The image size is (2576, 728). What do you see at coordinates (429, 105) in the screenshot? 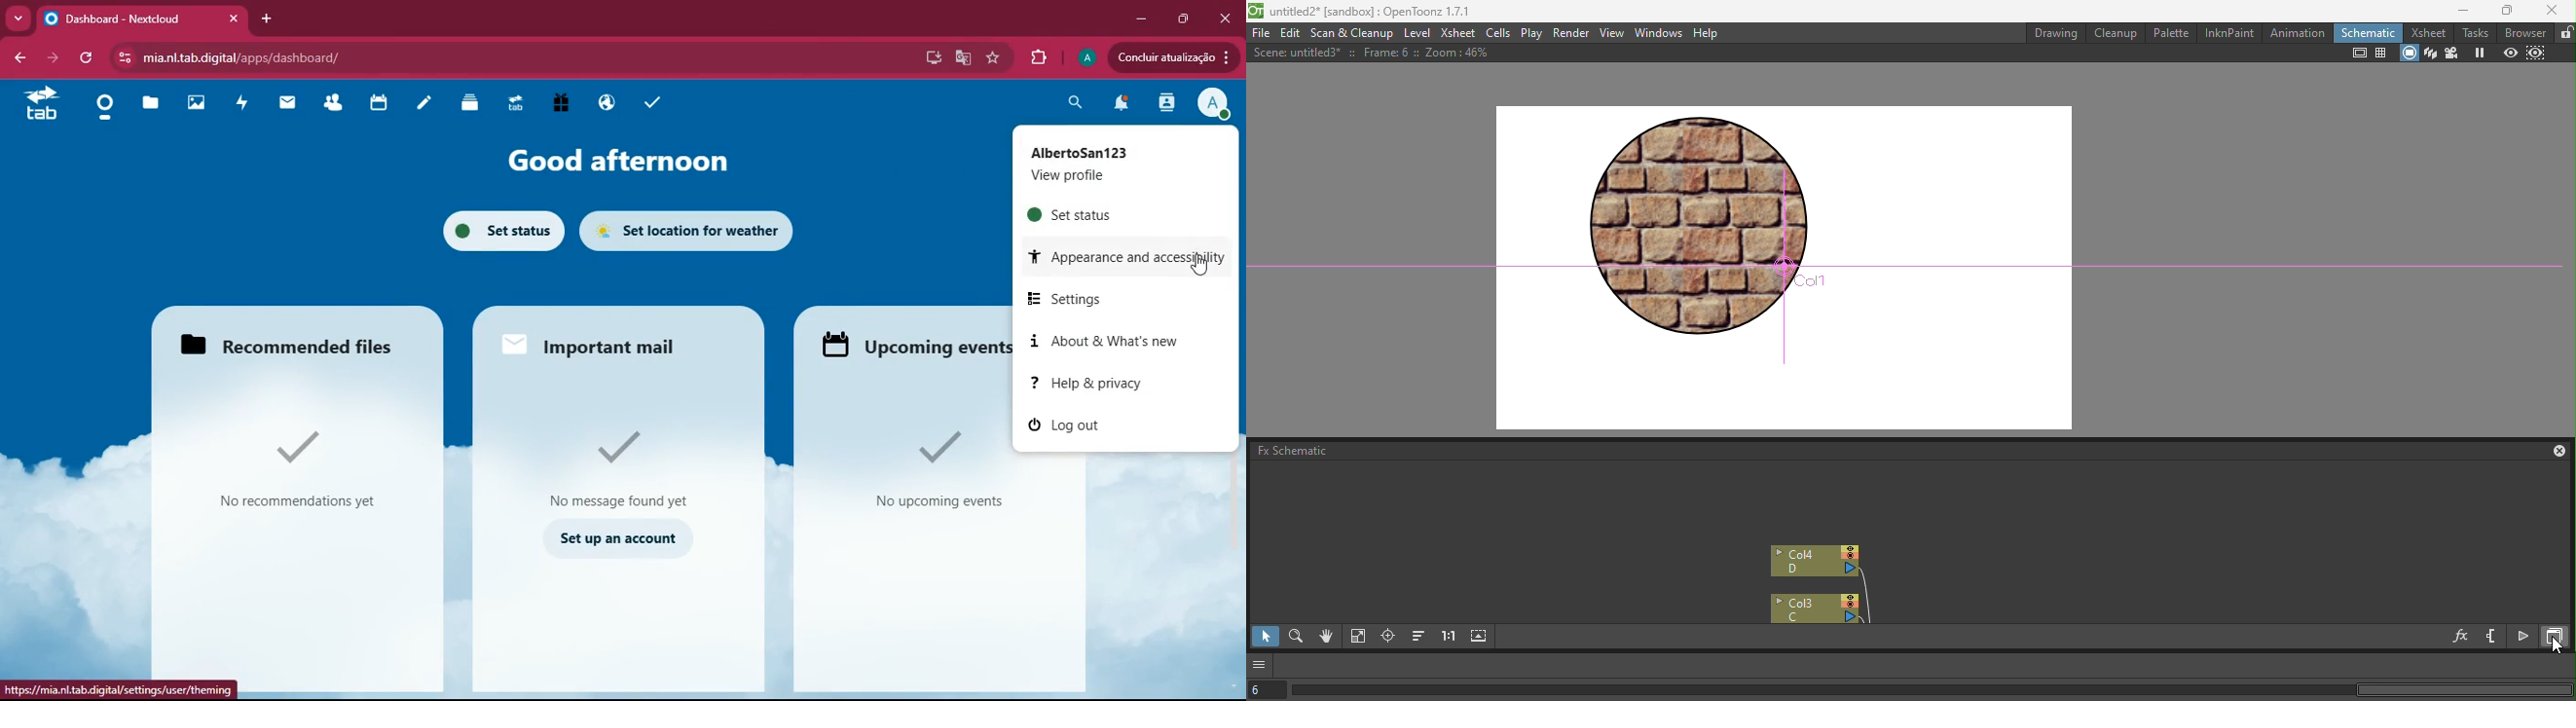
I see `notes` at bounding box center [429, 105].